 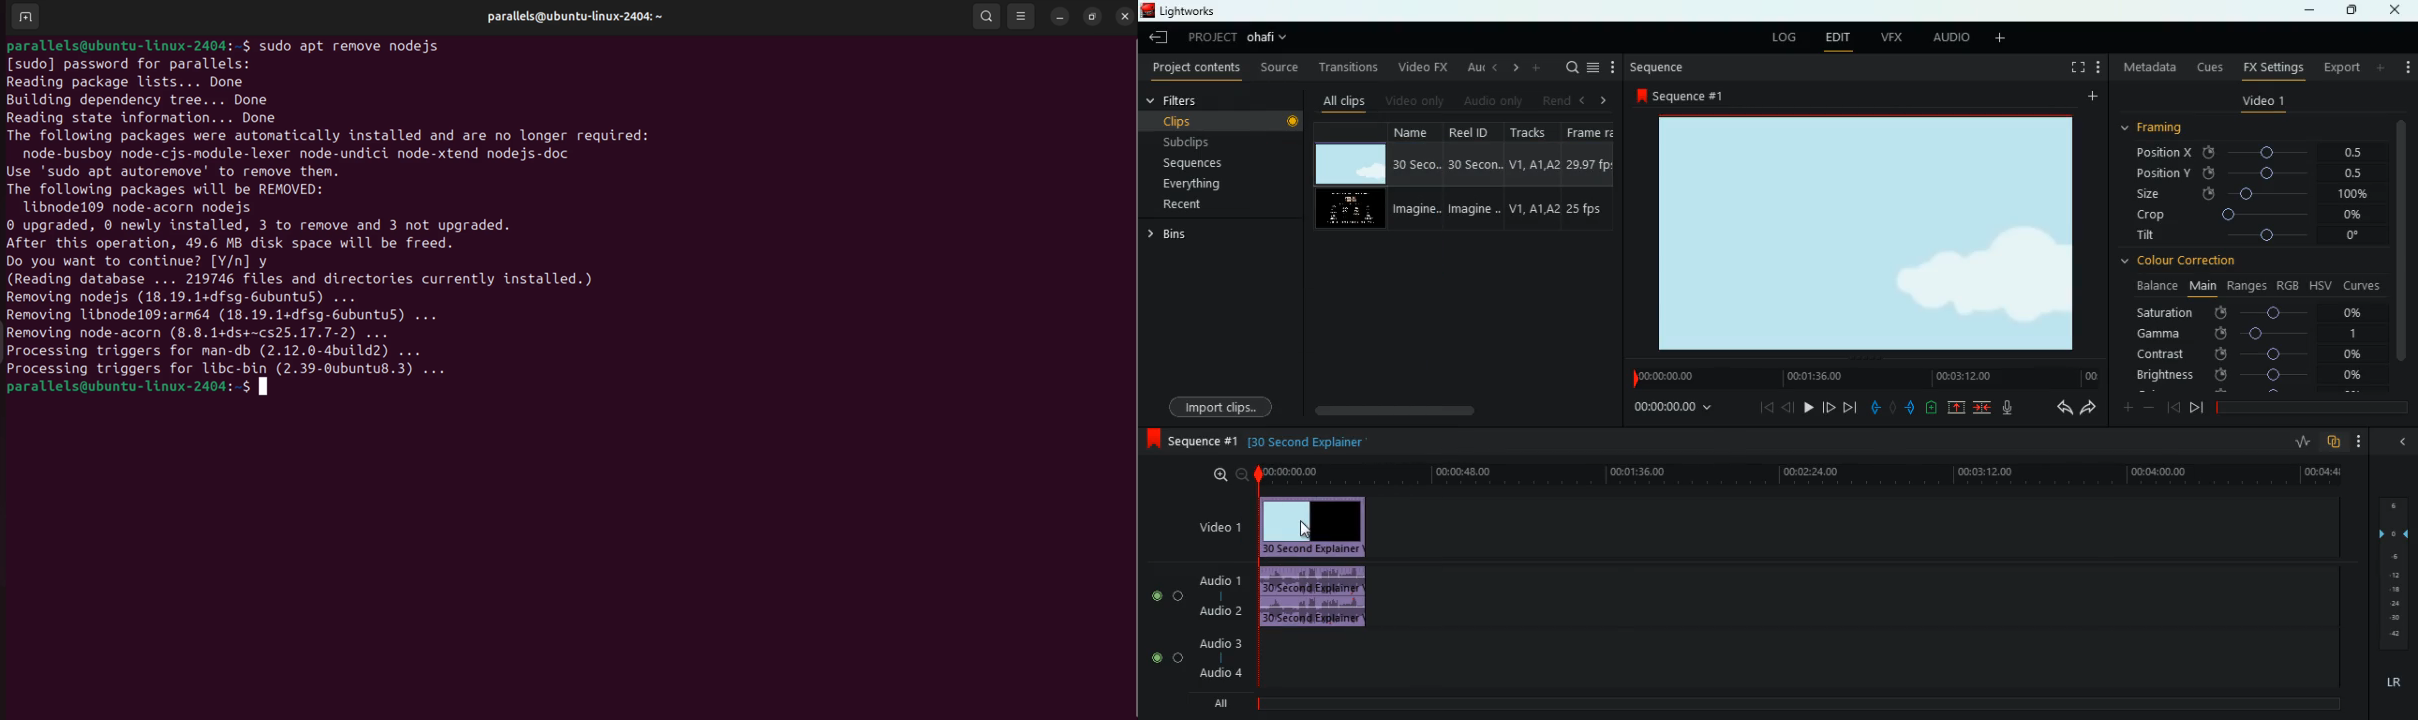 What do you see at coordinates (1588, 176) in the screenshot?
I see `fps` at bounding box center [1588, 176].